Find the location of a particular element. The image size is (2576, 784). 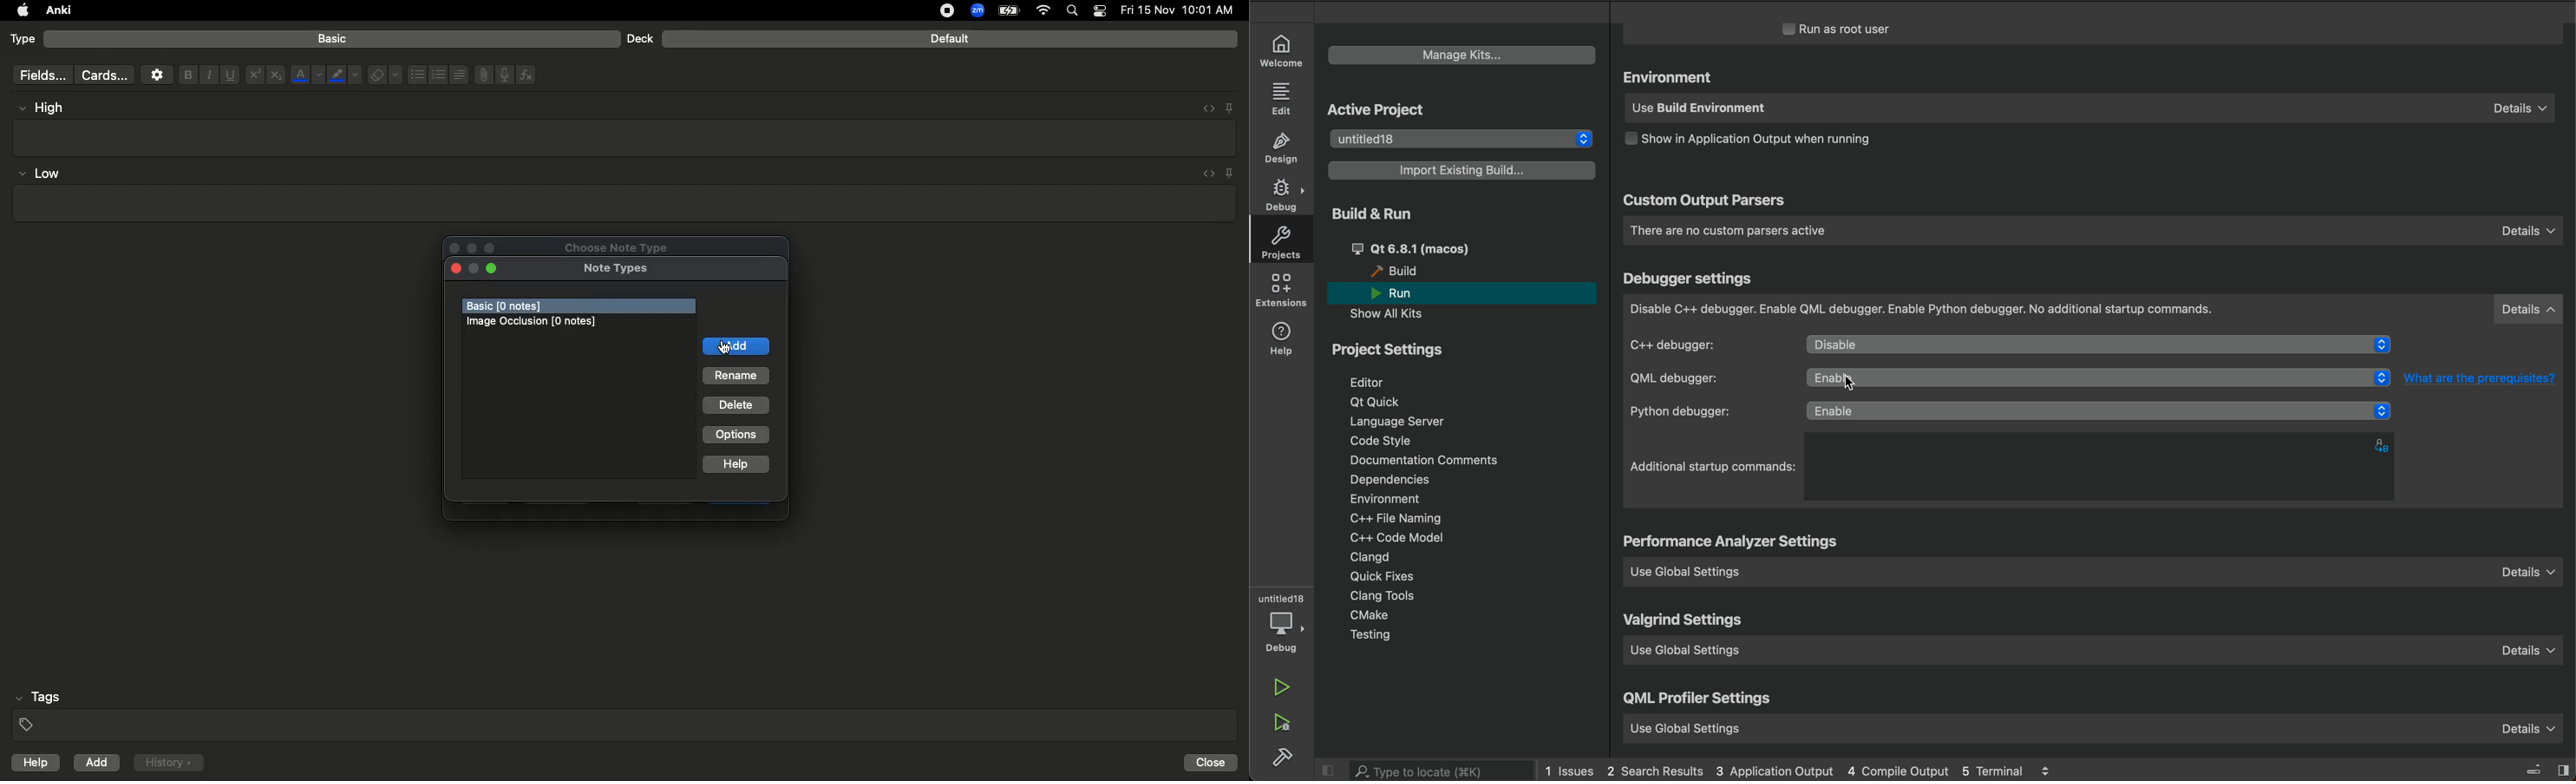

projects is located at coordinates (1286, 245).